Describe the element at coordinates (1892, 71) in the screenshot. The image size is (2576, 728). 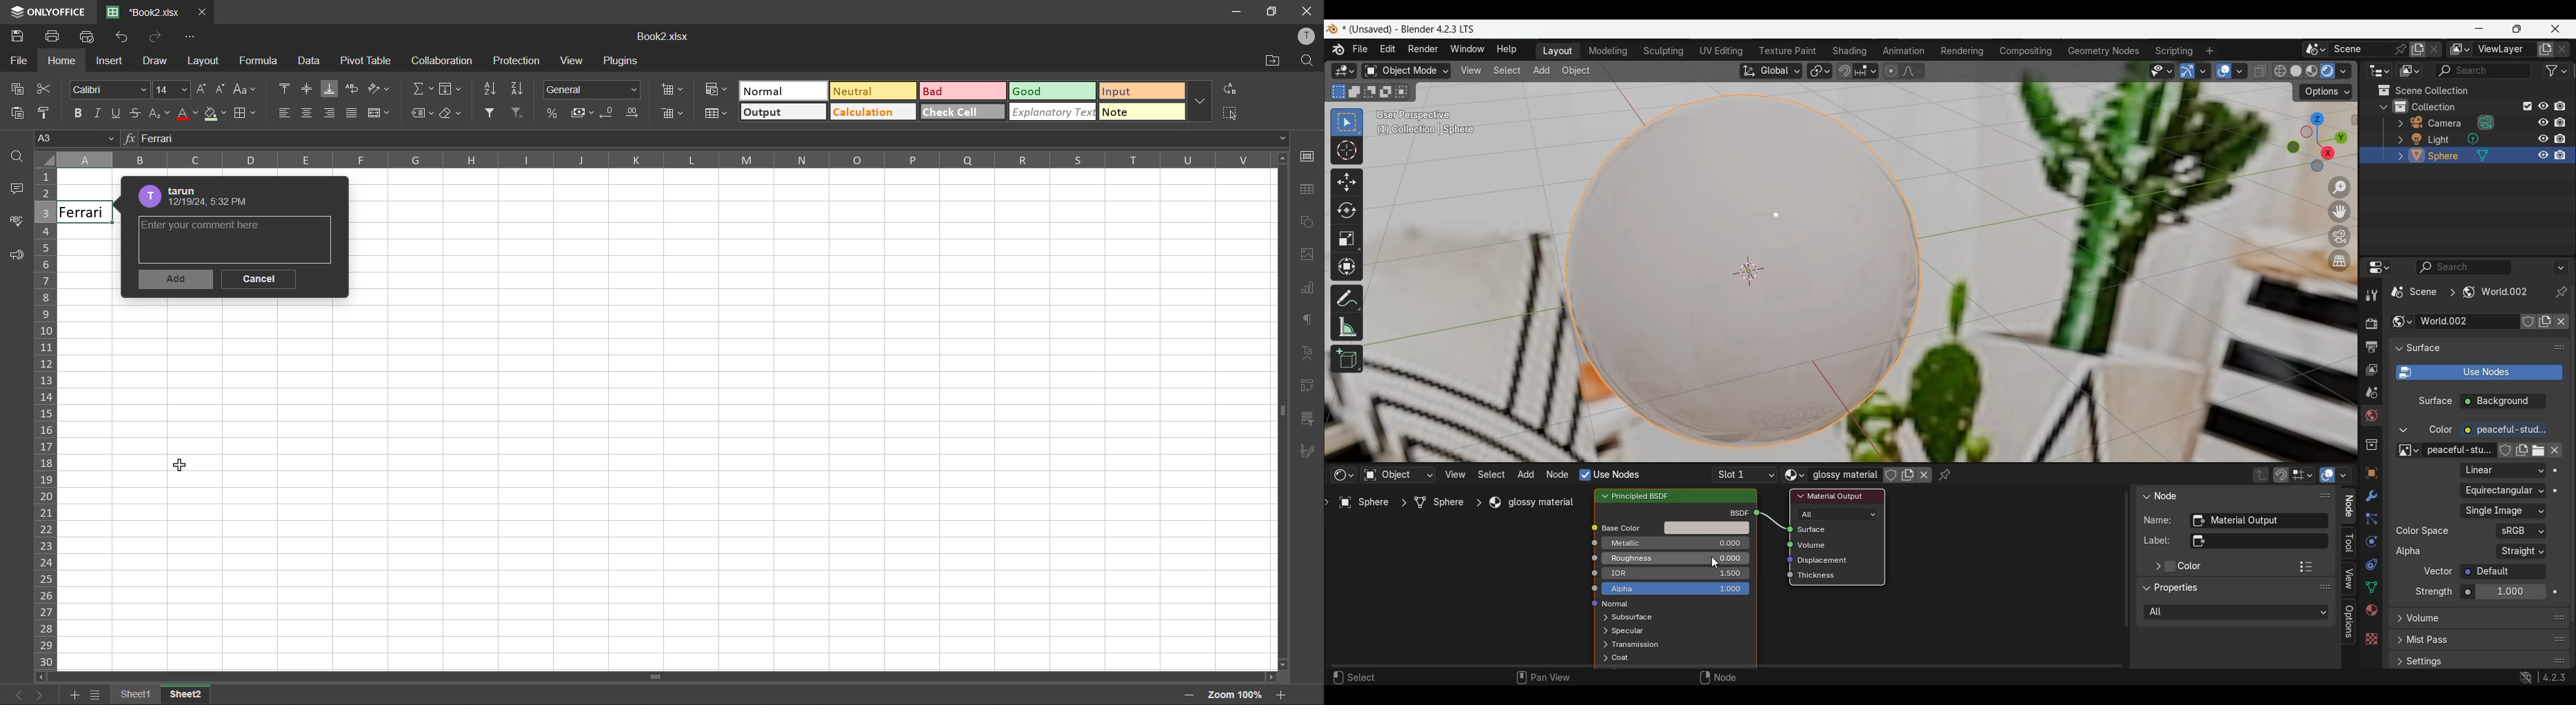
I see `Proportional editing objects` at that location.